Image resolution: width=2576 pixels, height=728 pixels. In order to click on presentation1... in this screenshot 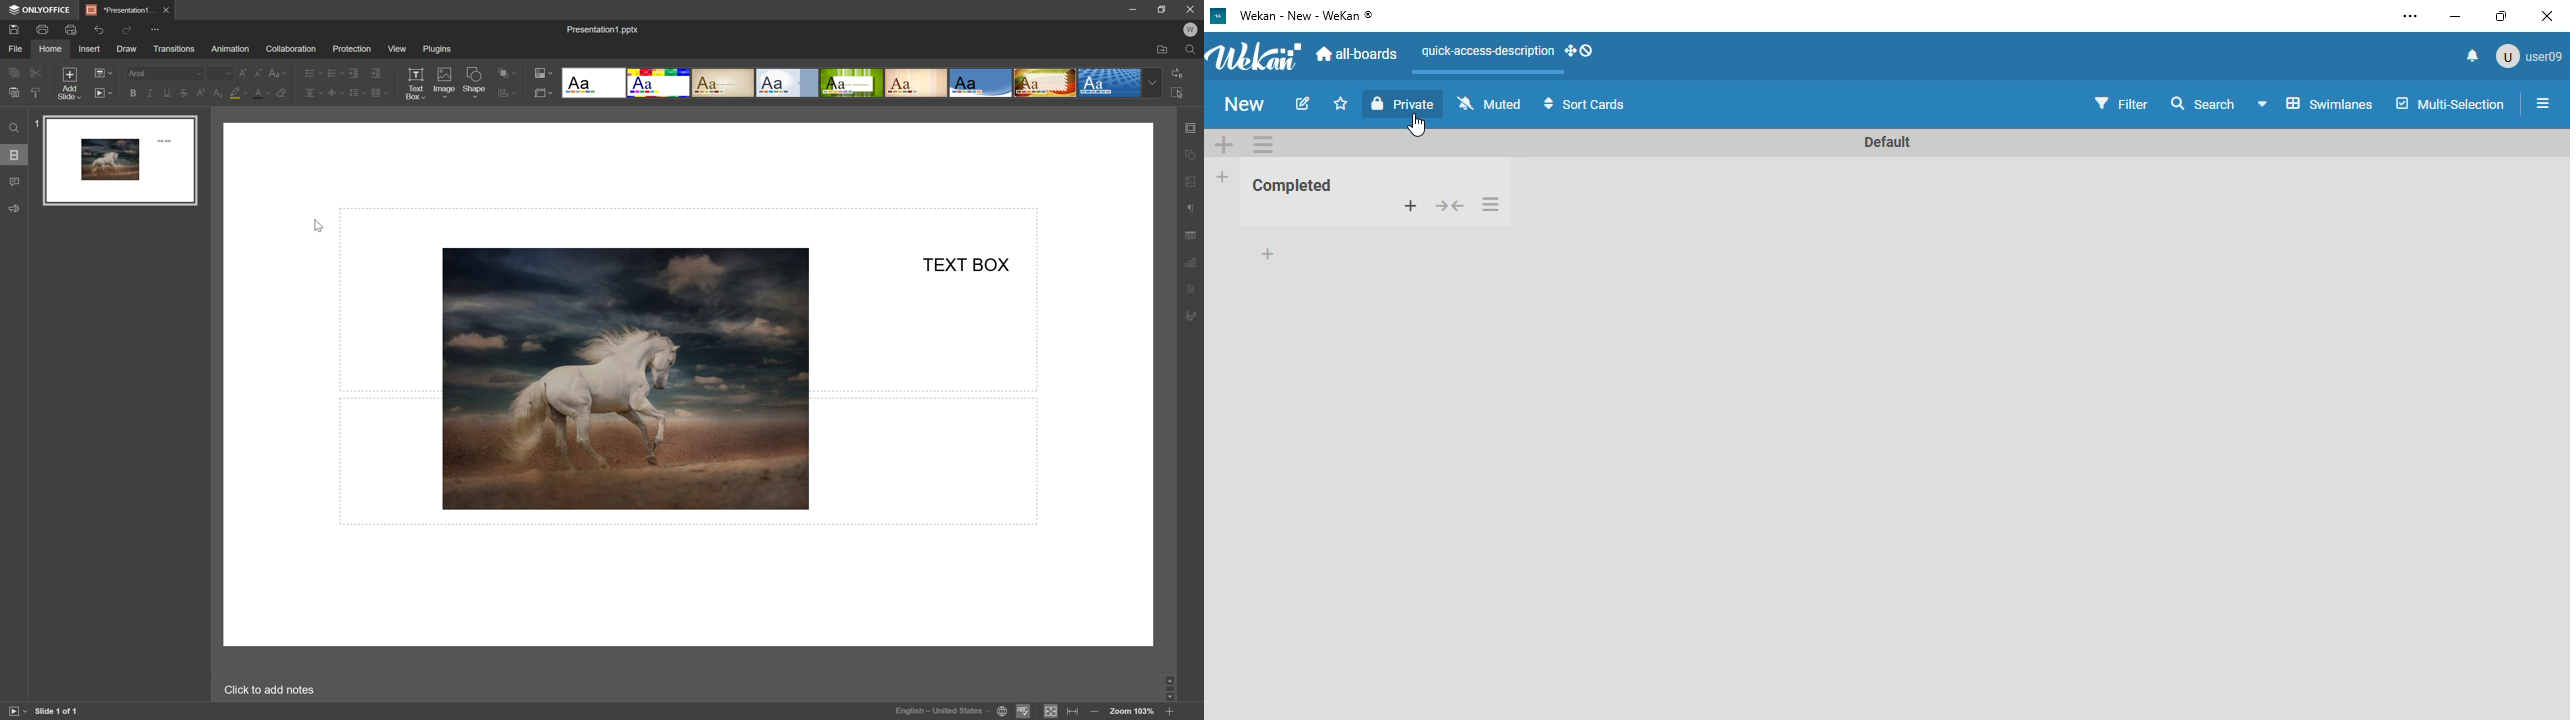, I will do `click(119, 9)`.